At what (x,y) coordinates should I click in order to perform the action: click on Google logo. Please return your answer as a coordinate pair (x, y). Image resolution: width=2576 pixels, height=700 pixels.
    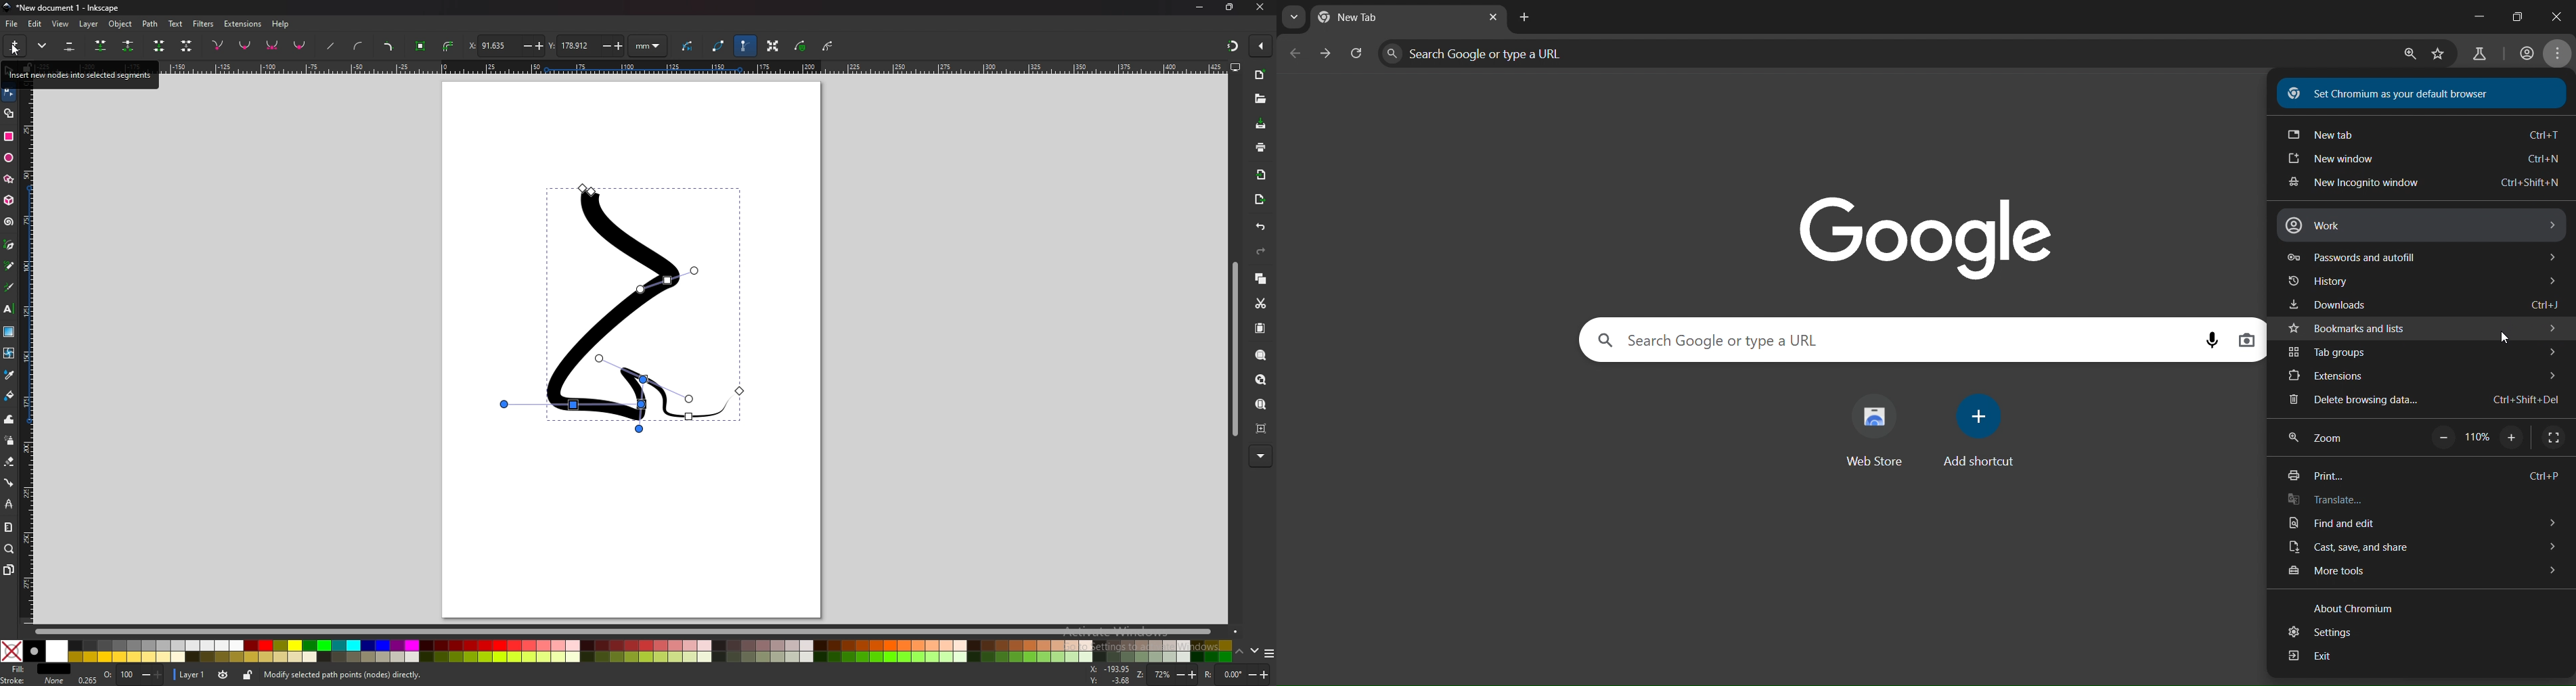
    Looking at the image, I should click on (1928, 233).